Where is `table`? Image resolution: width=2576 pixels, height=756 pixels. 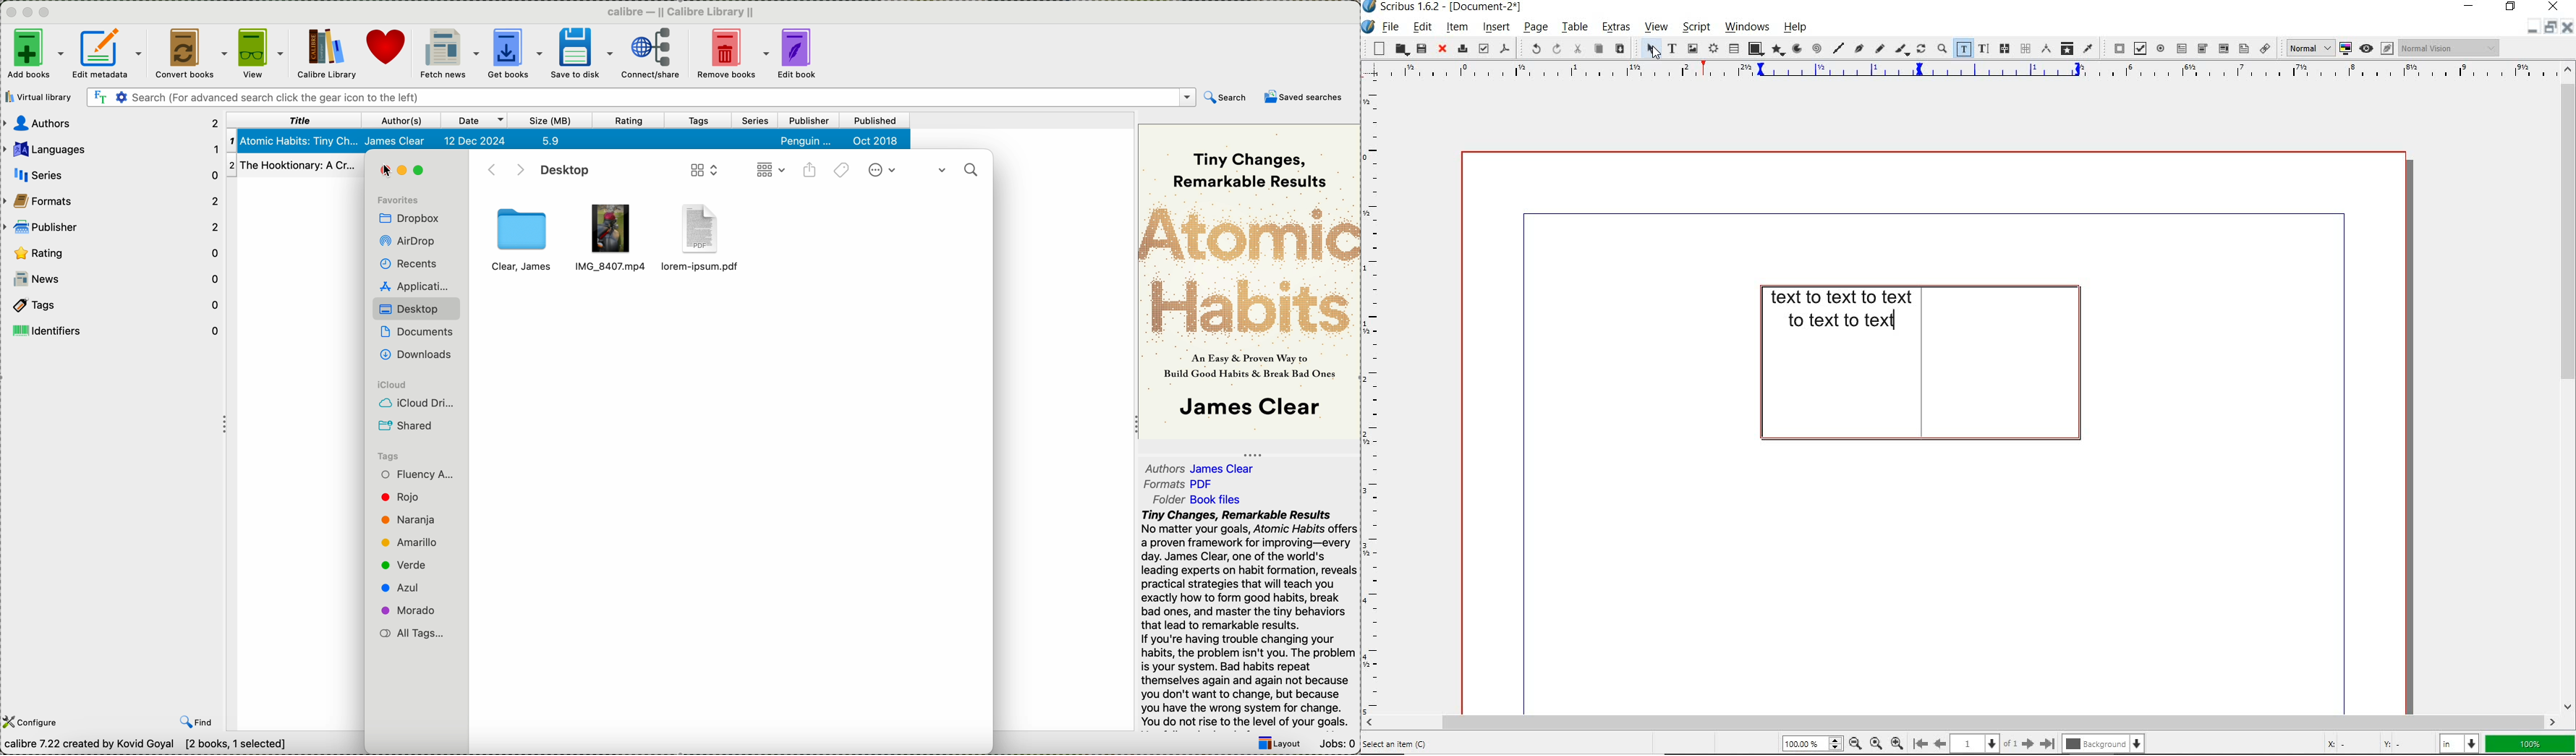 table is located at coordinates (1734, 48).